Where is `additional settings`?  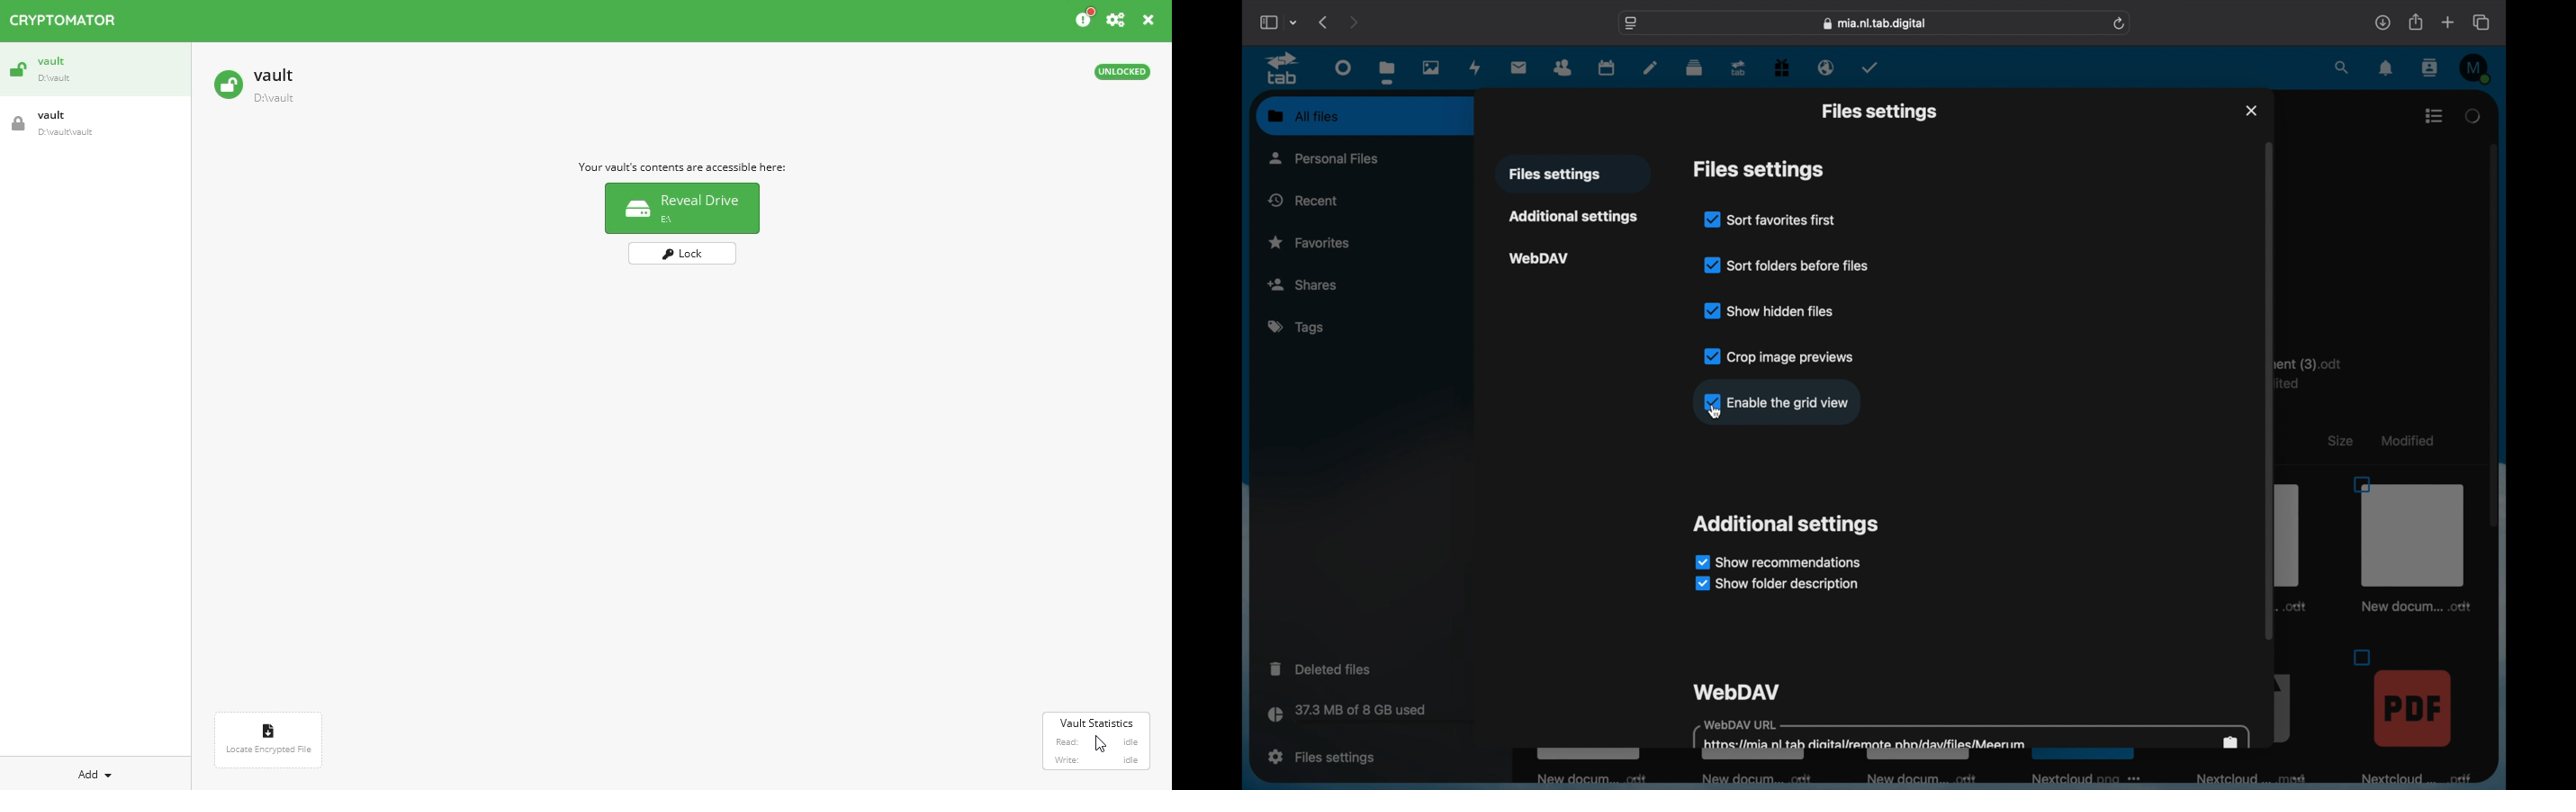 additional settings is located at coordinates (1573, 217).